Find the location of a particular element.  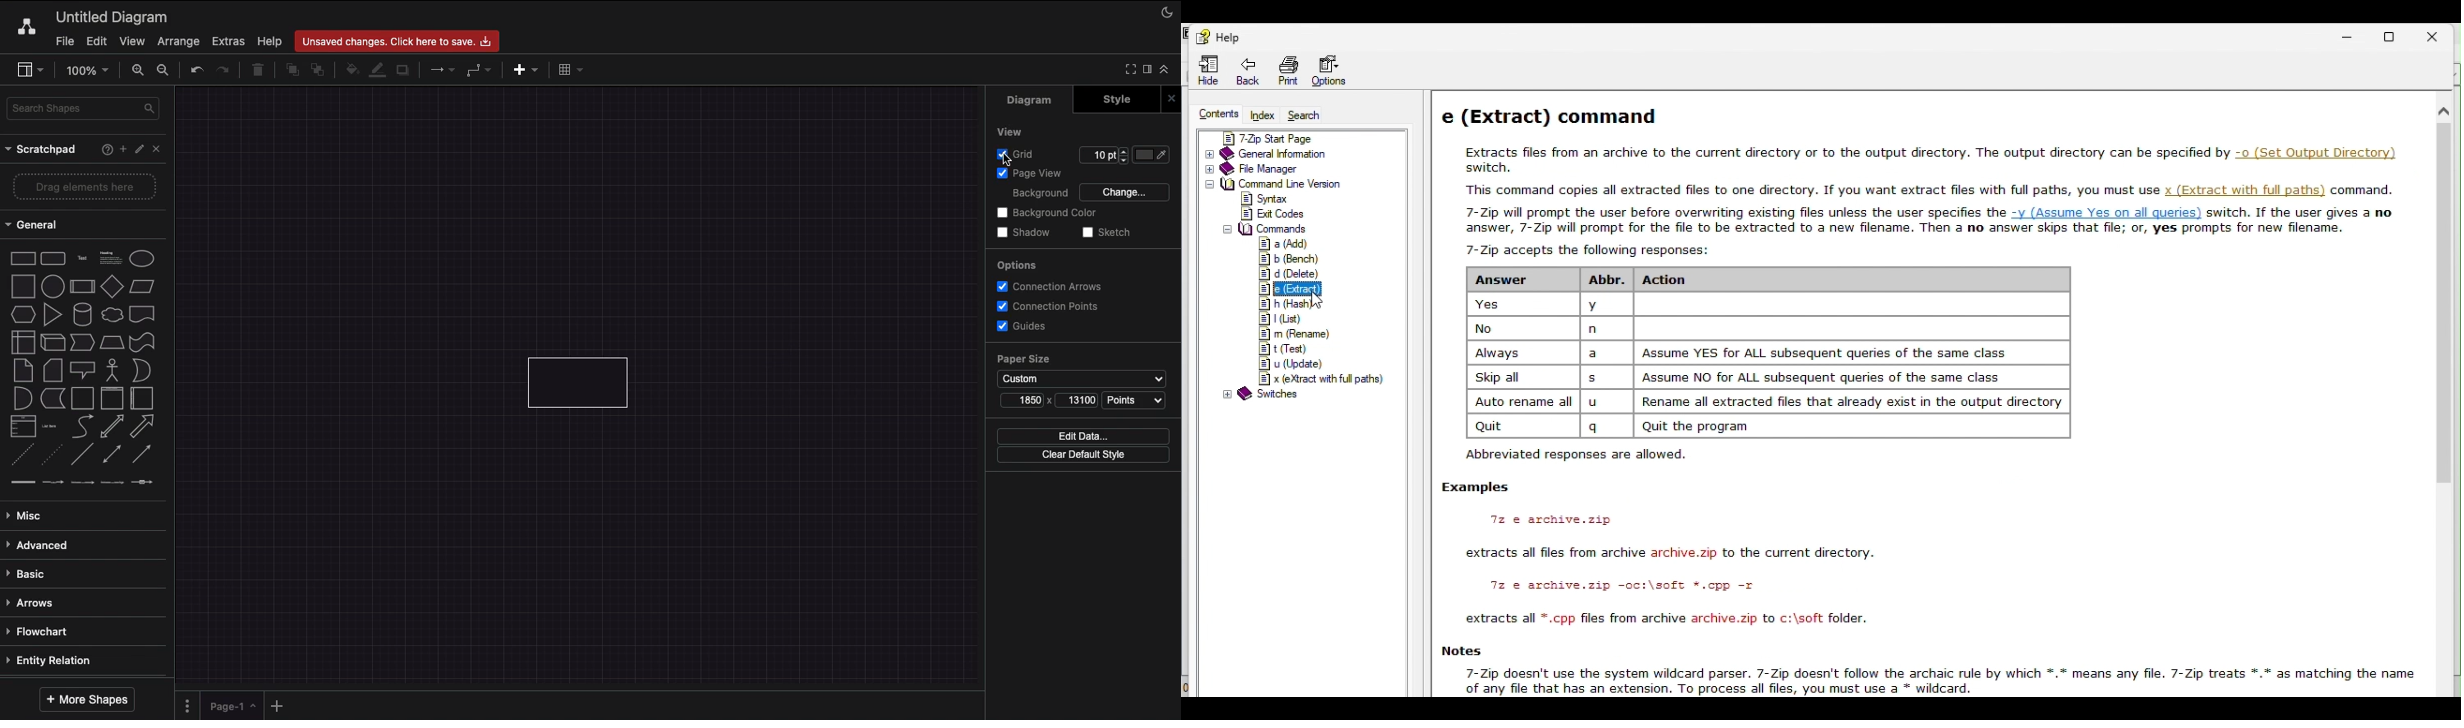

Waypoints is located at coordinates (481, 72).